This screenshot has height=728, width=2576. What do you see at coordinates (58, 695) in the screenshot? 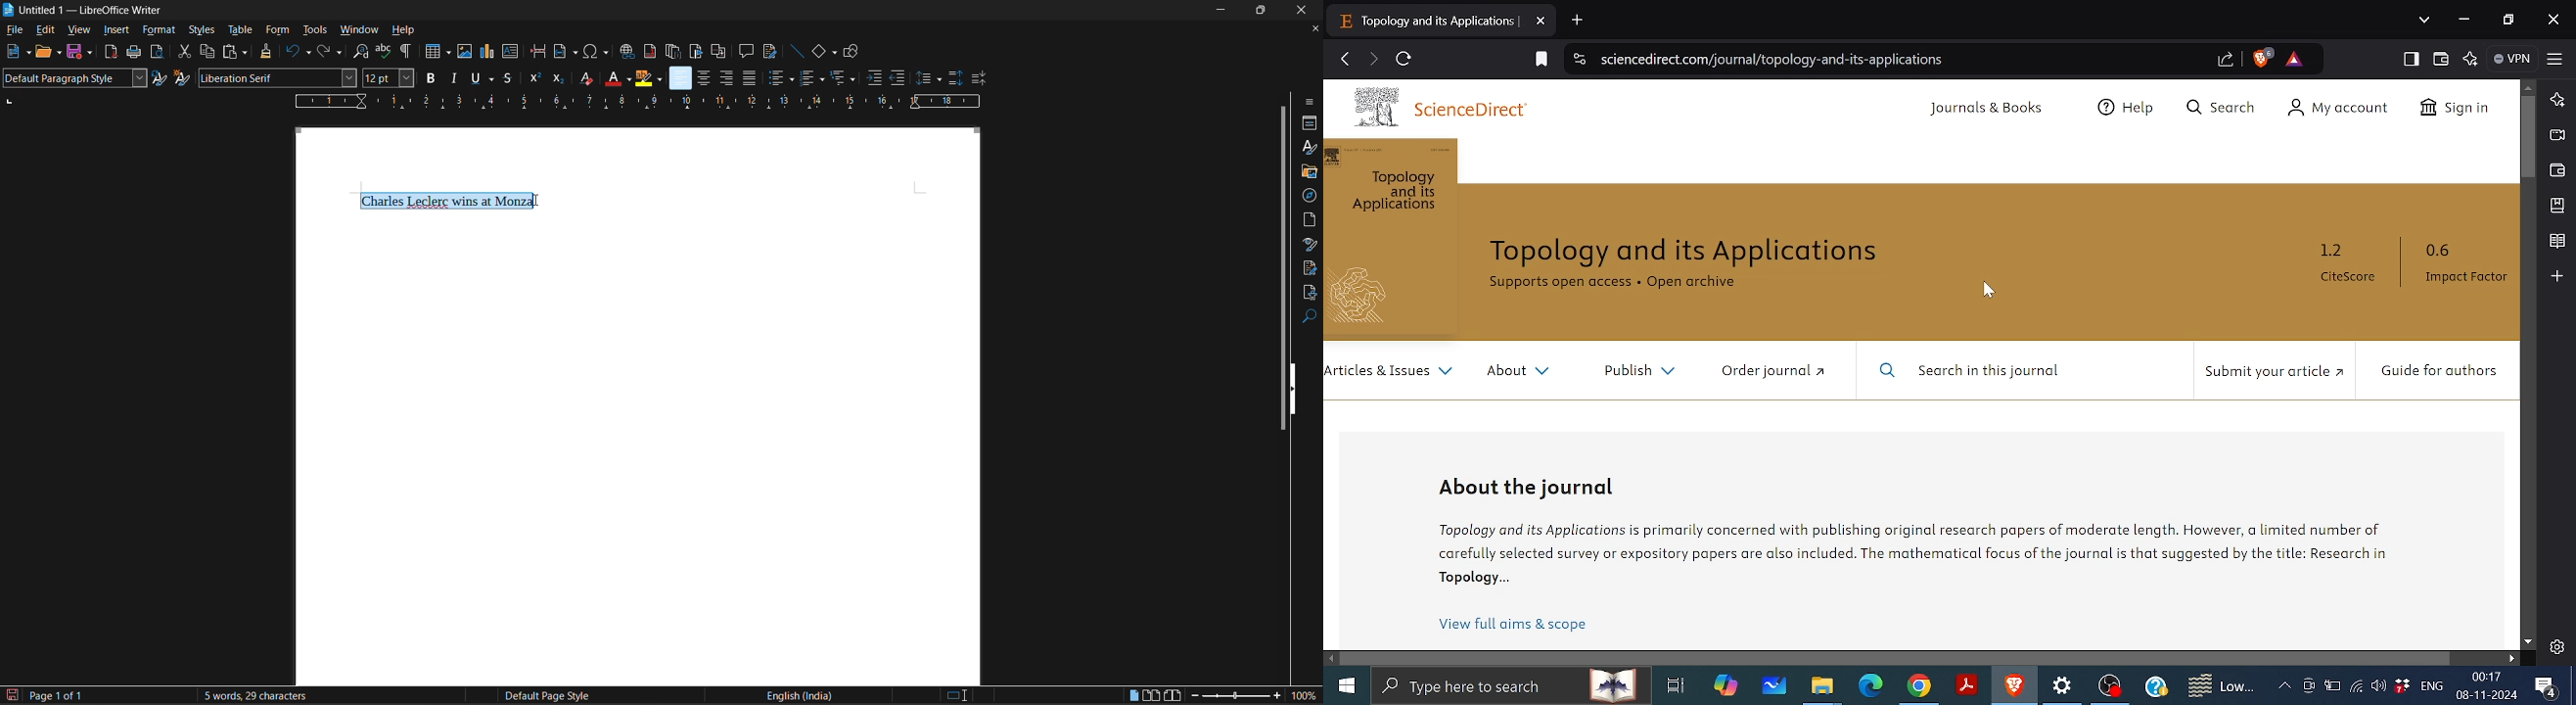
I see `page number in document` at bounding box center [58, 695].